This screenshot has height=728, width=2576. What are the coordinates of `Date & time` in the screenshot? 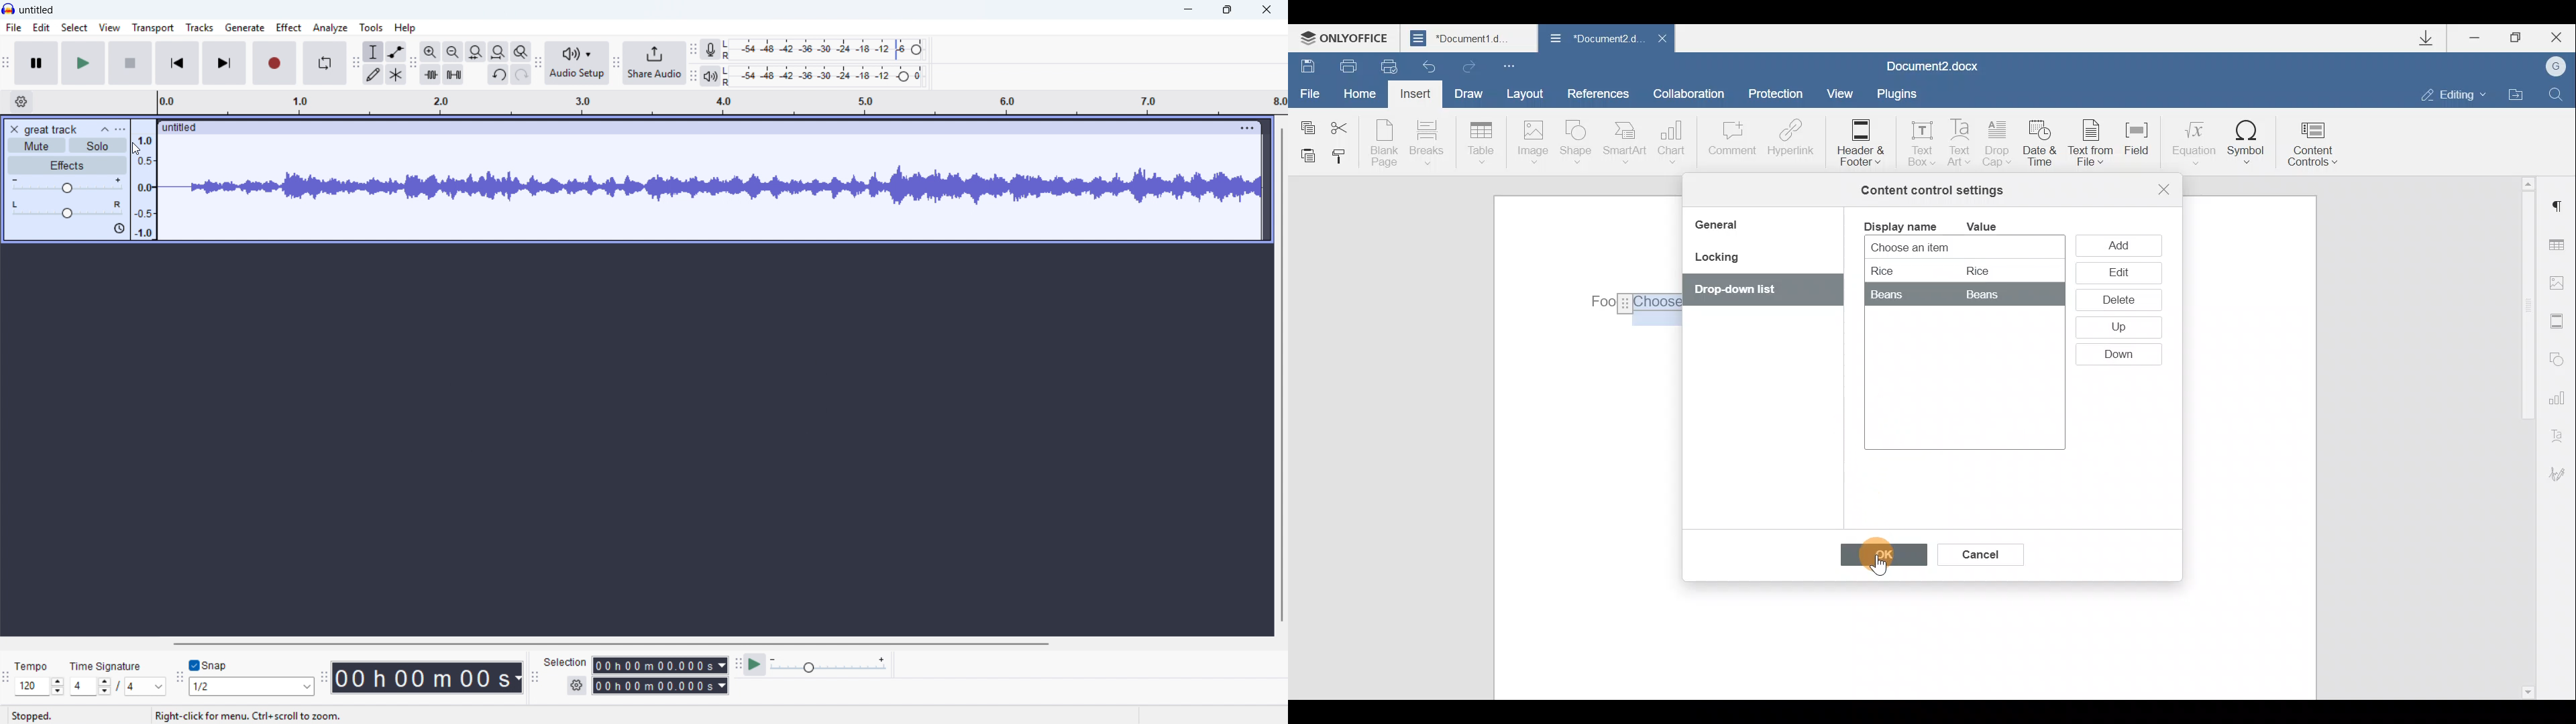 It's located at (2042, 145).